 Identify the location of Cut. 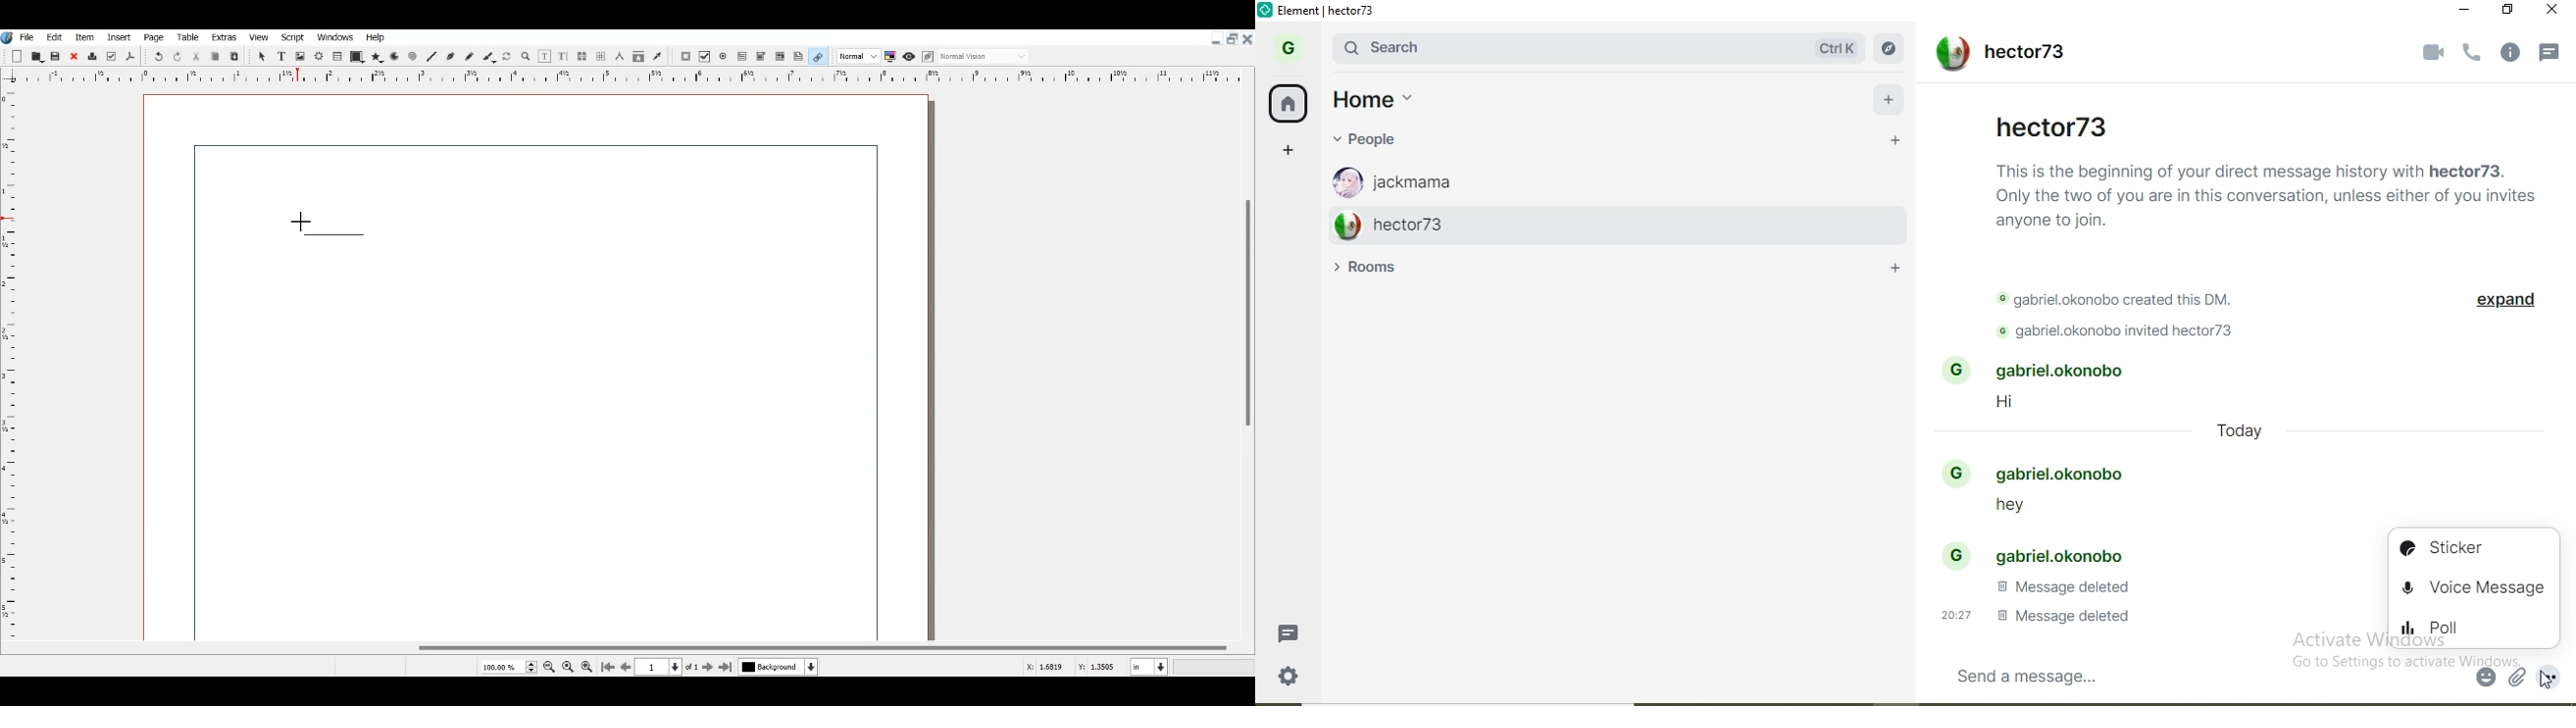
(196, 56).